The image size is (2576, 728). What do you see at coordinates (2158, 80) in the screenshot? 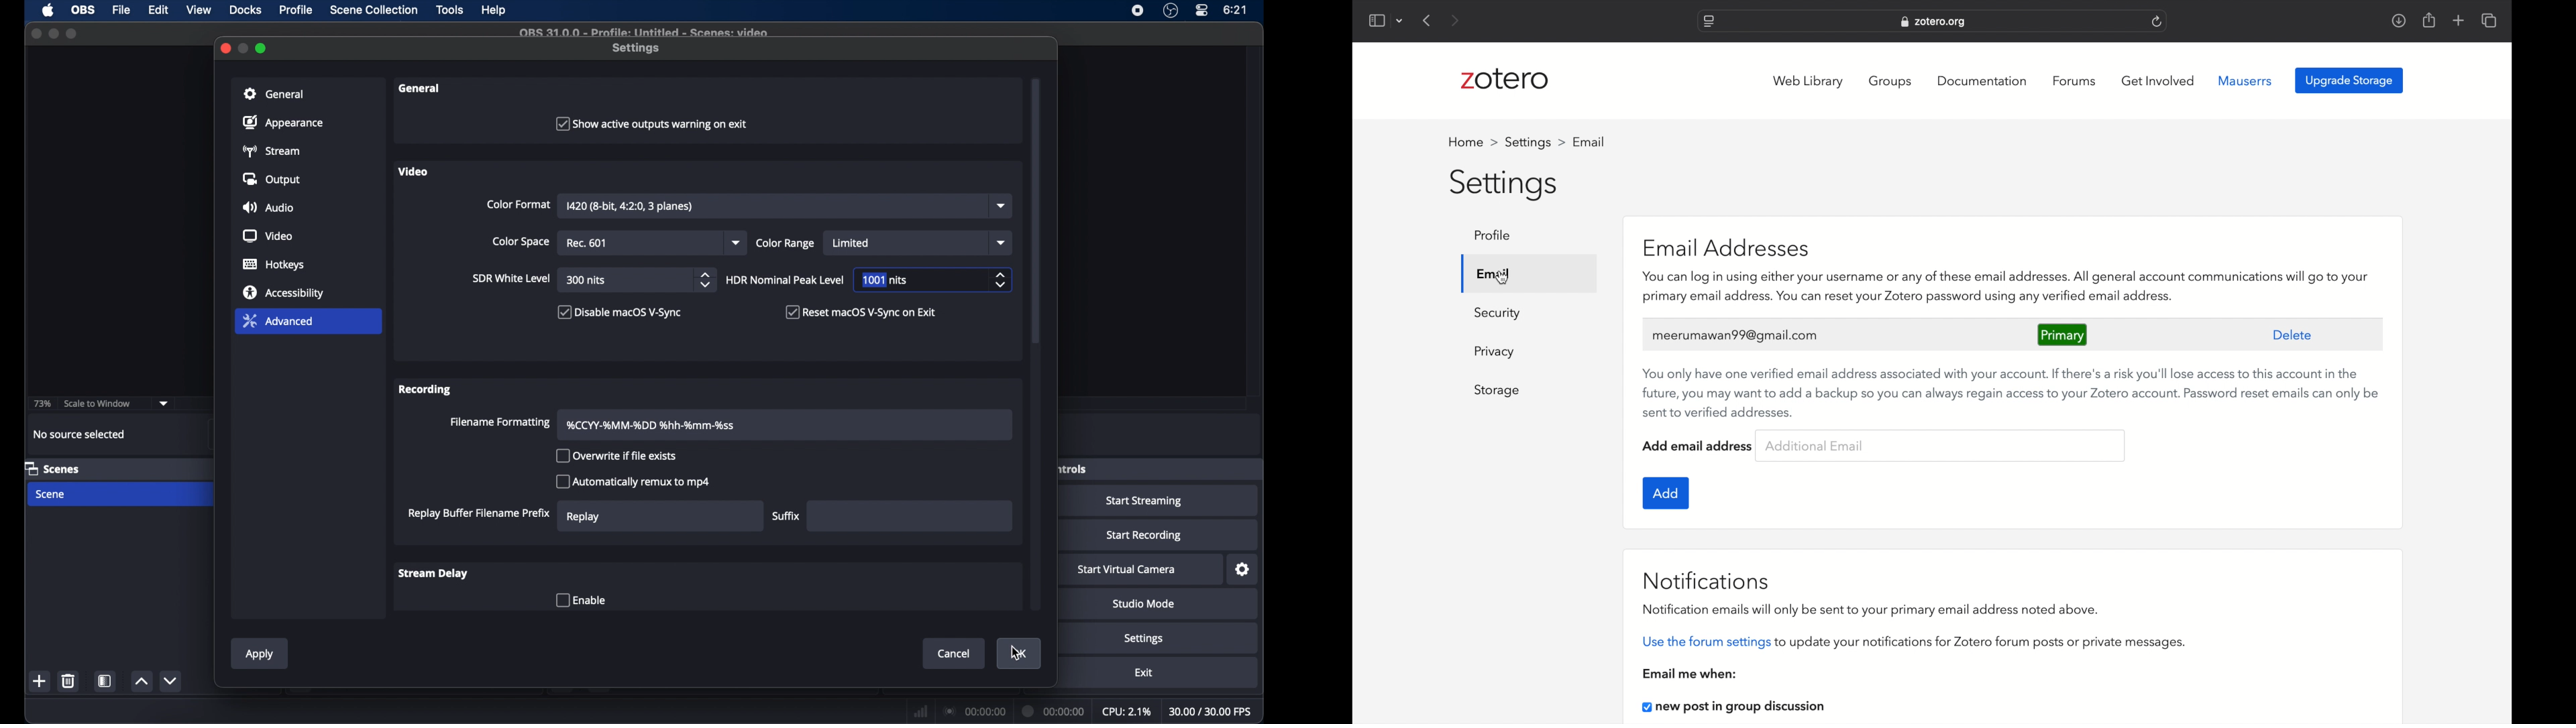
I see `get involved` at bounding box center [2158, 80].